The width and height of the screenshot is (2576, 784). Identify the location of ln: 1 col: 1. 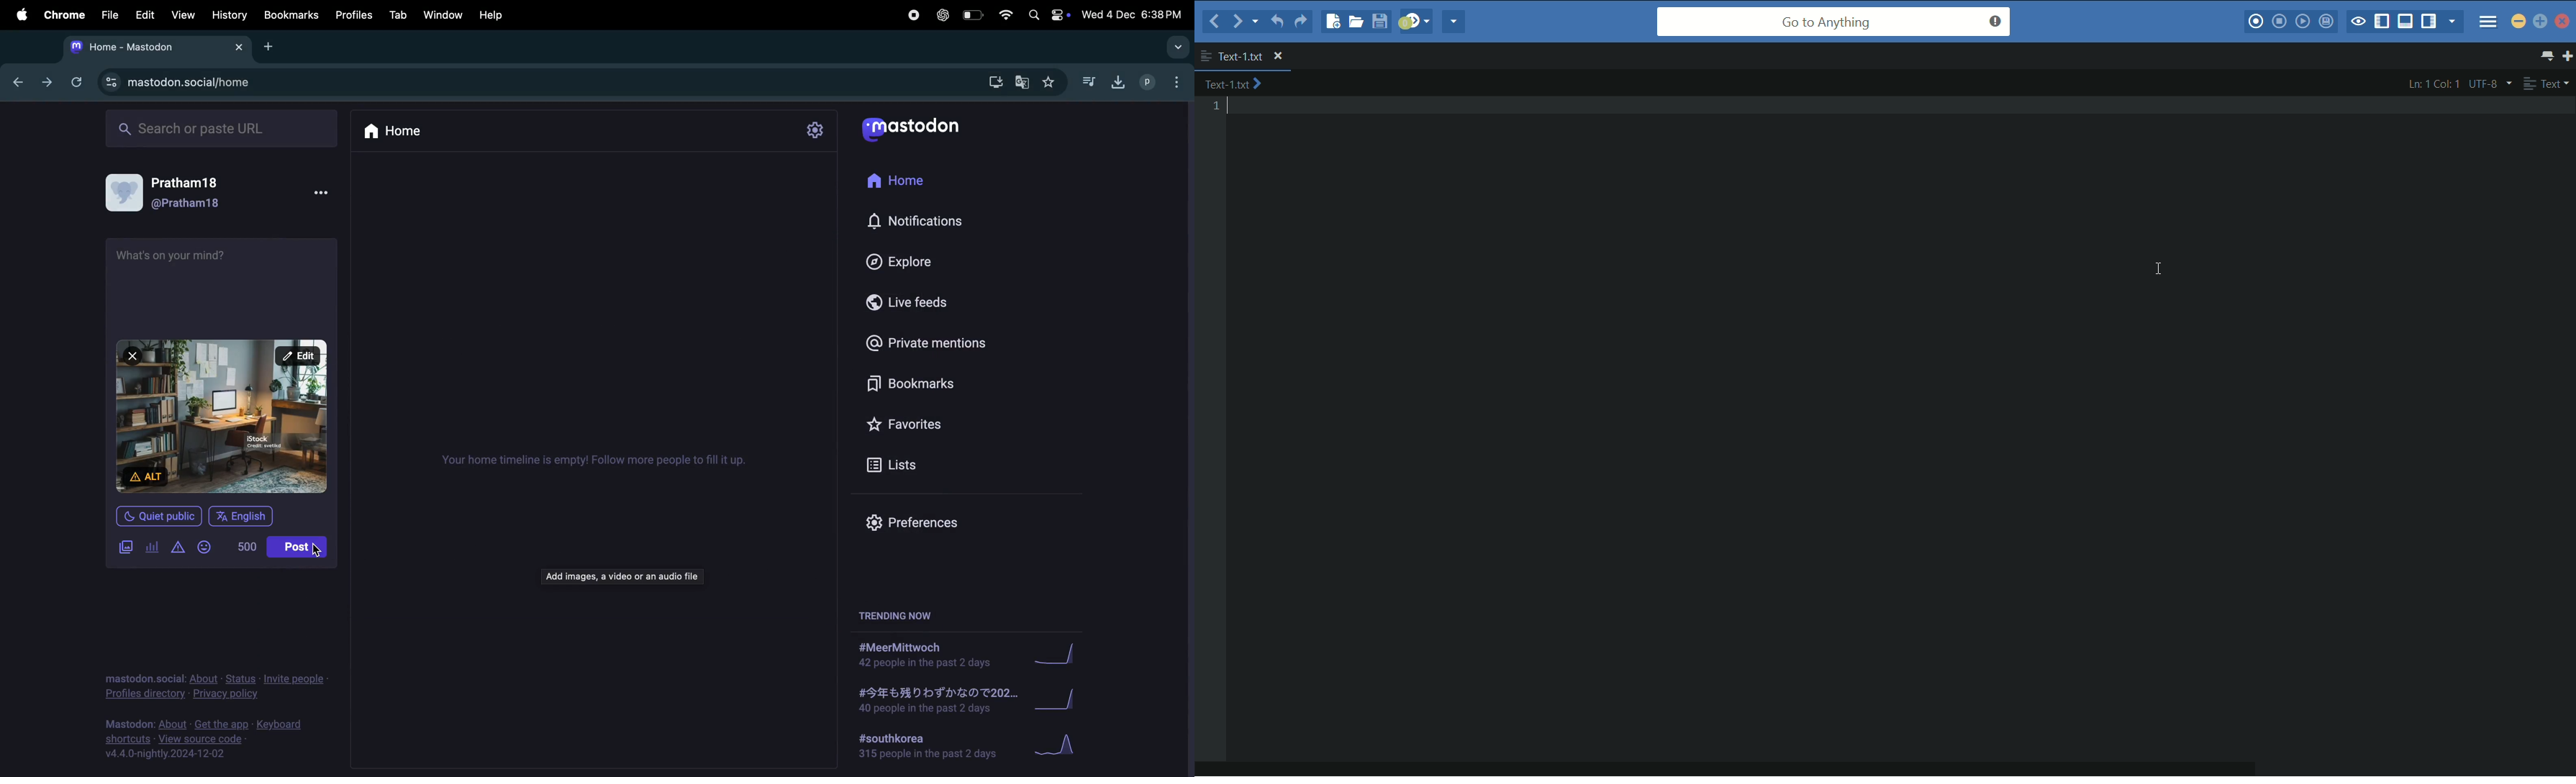
(2434, 85).